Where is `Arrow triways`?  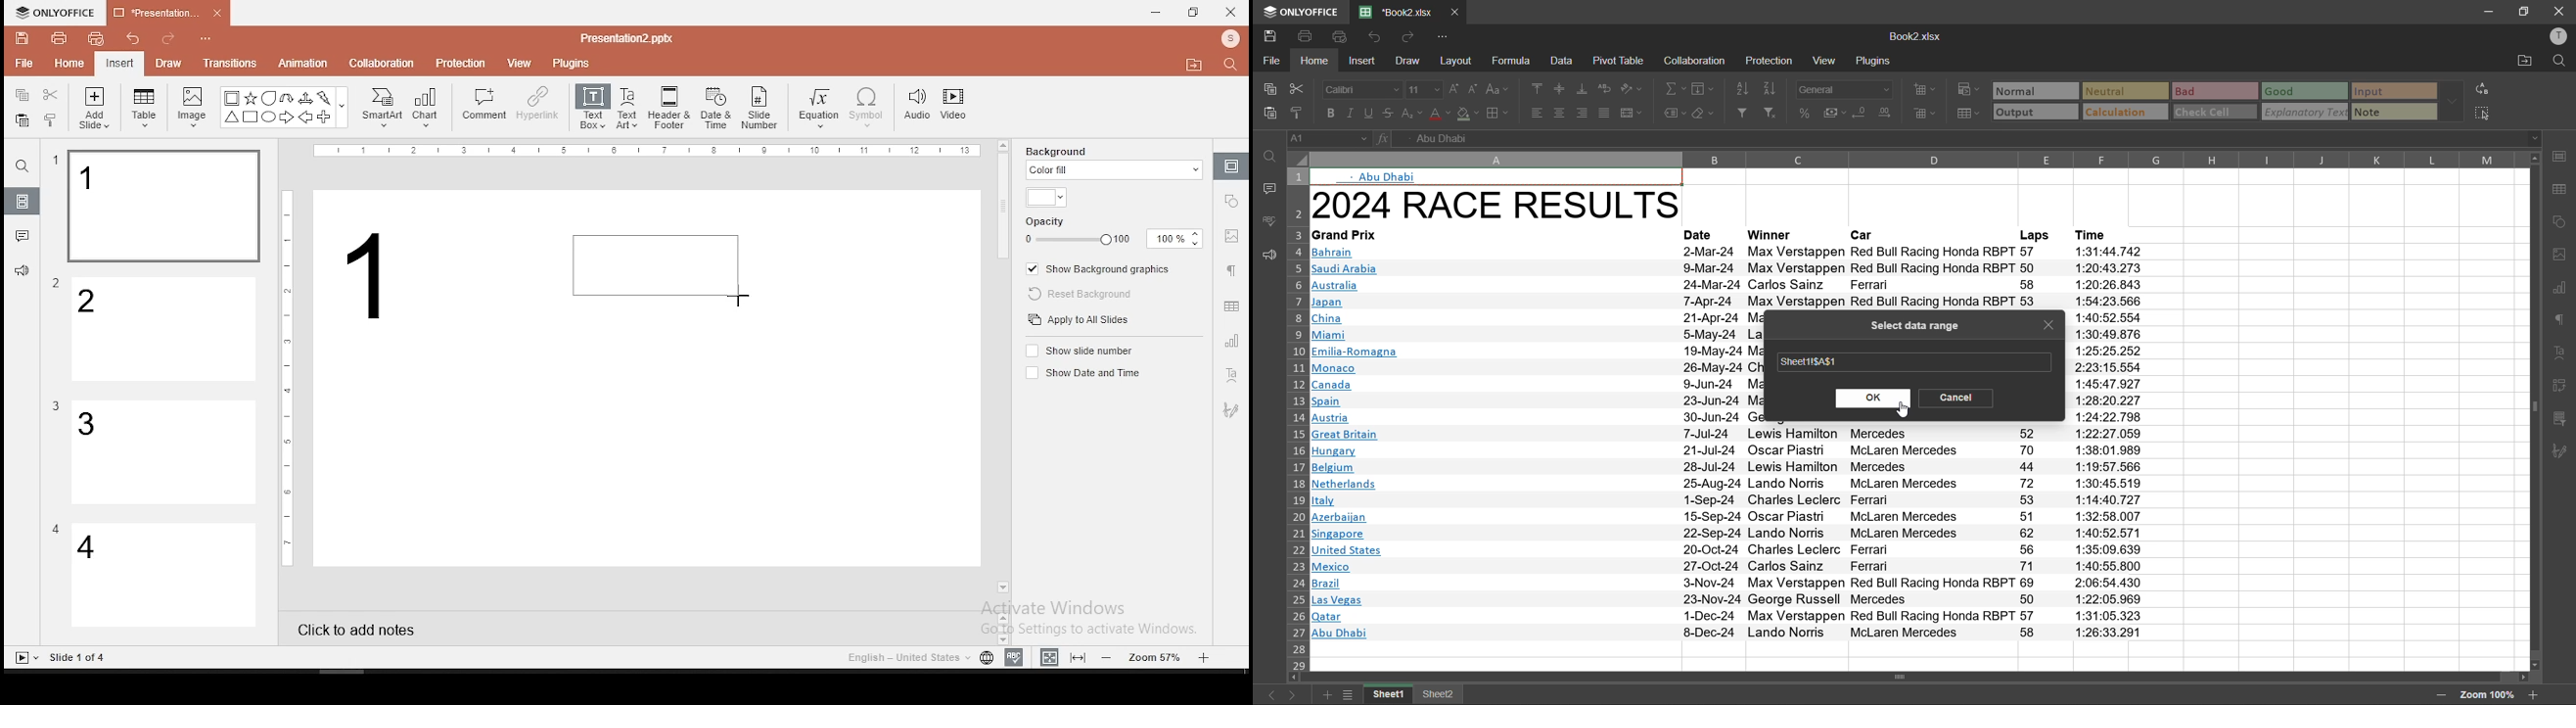 Arrow triways is located at coordinates (306, 98).